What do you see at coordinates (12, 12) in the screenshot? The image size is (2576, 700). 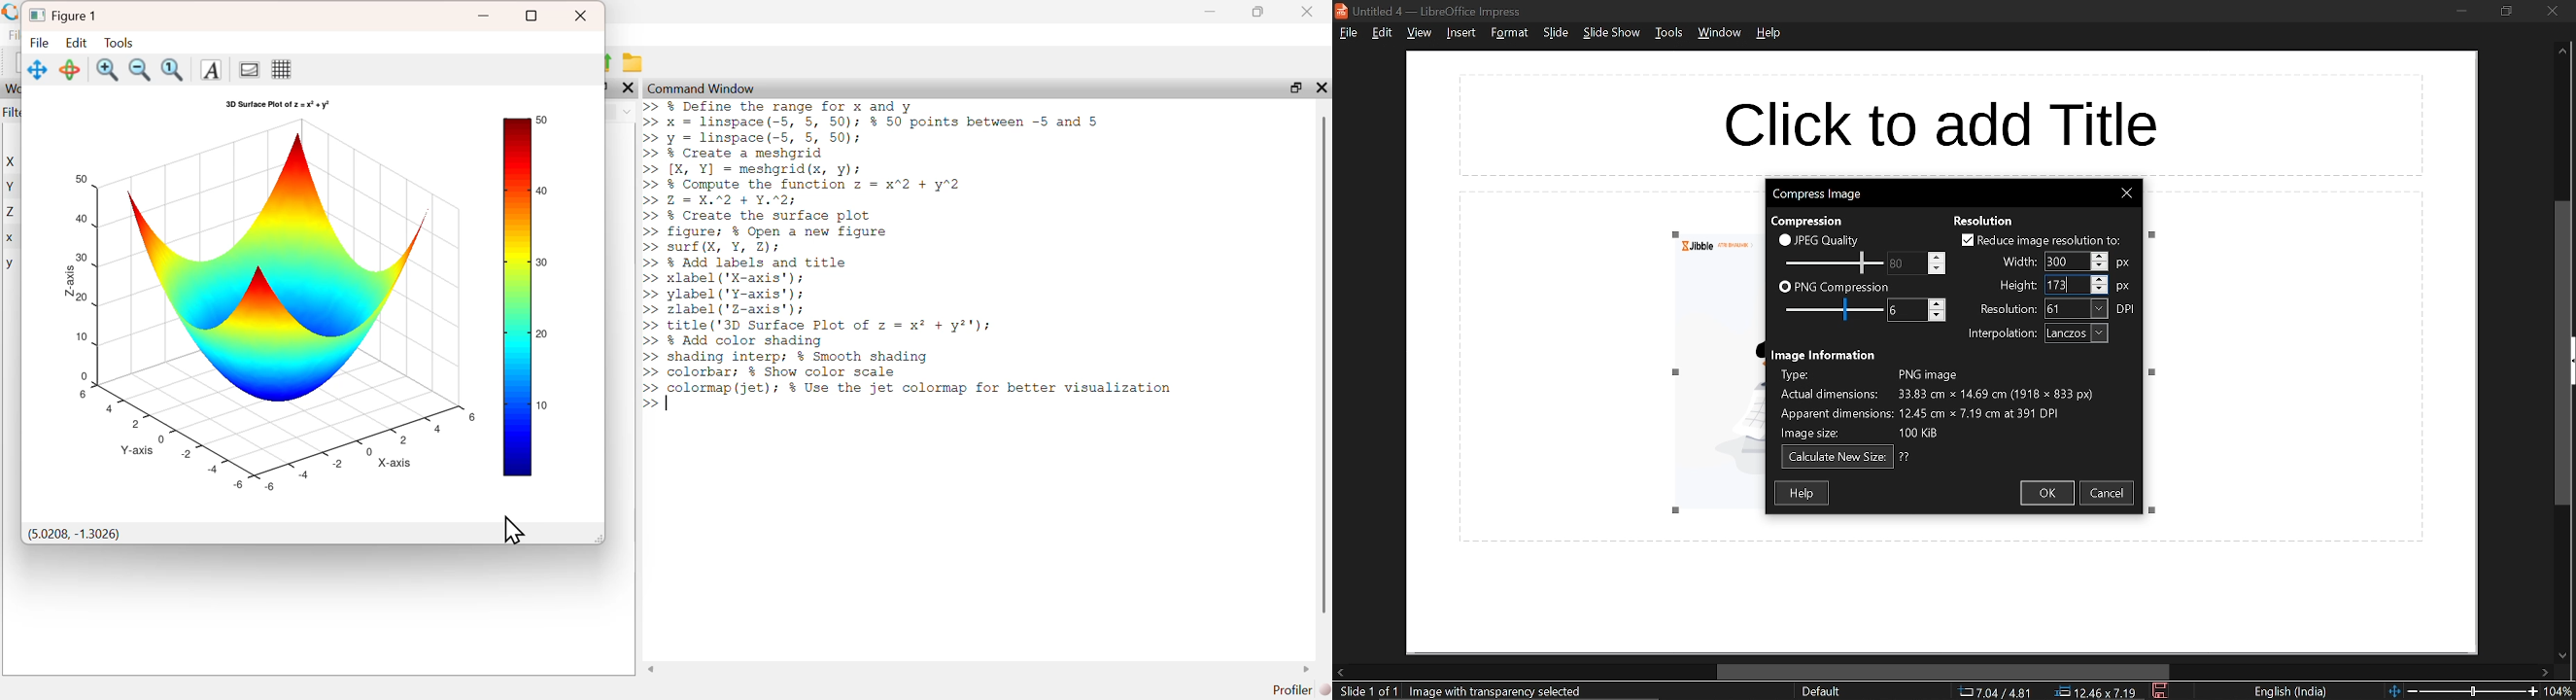 I see `Logo` at bounding box center [12, 12].